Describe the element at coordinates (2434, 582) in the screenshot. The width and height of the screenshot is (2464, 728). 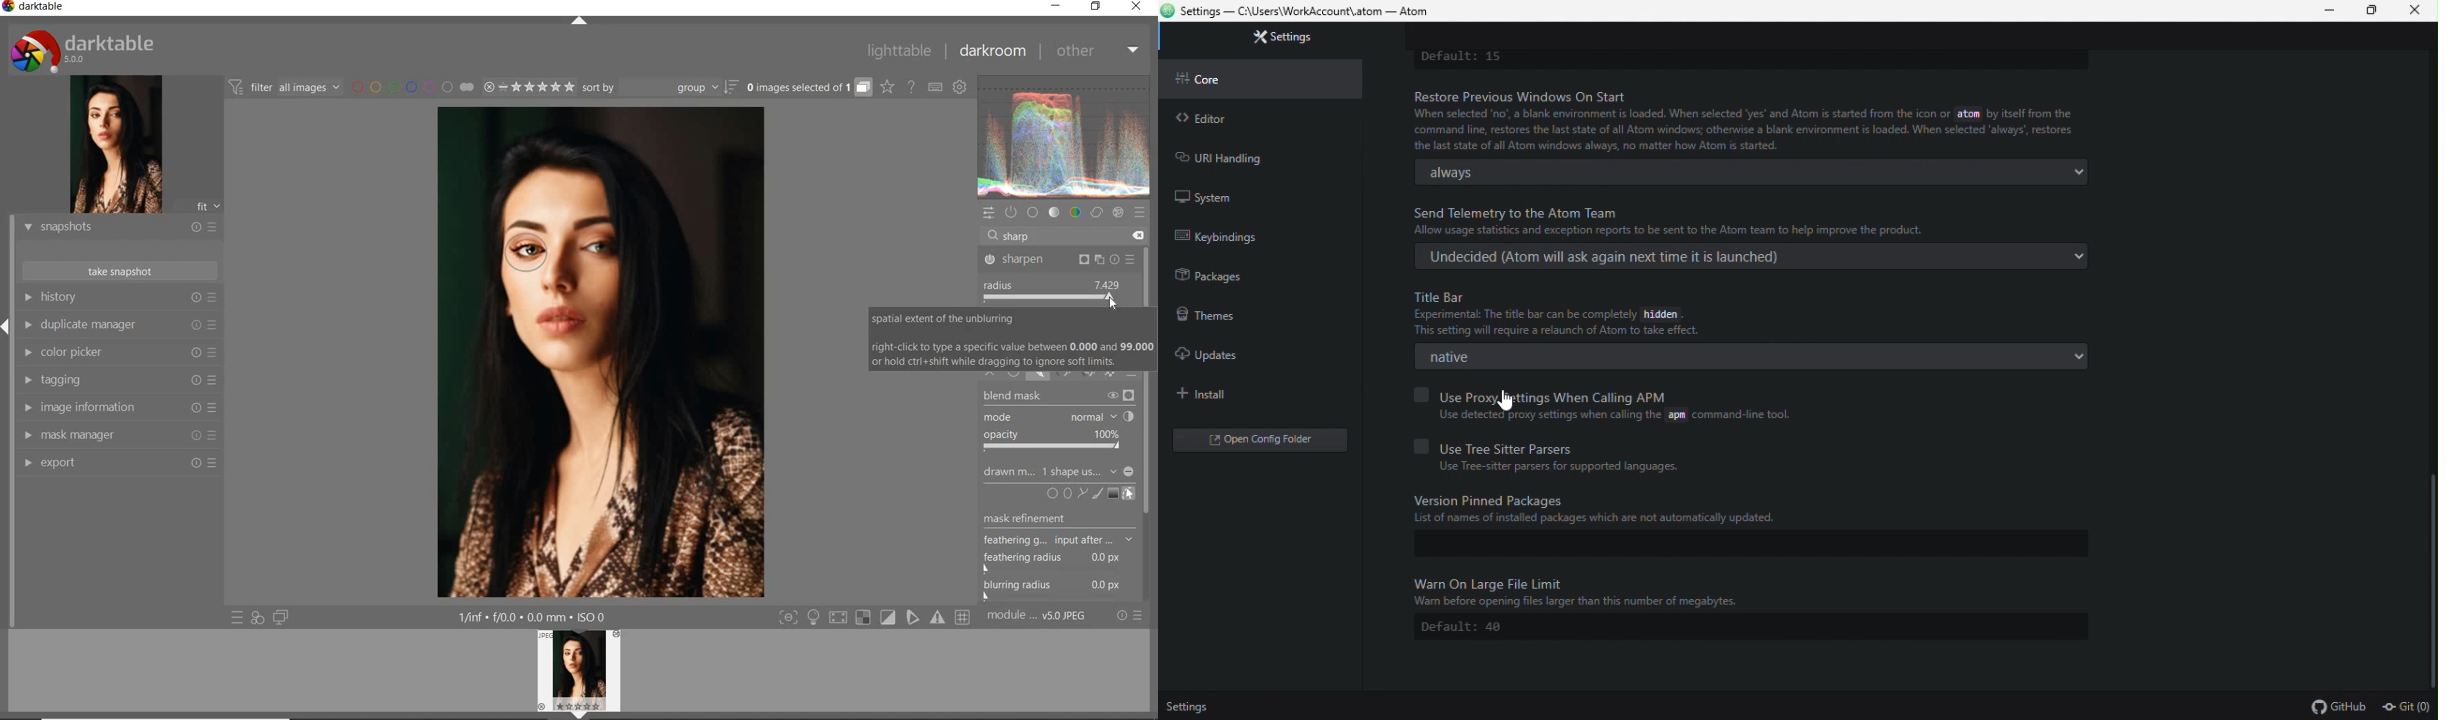
I see `scrollbar` at that location.